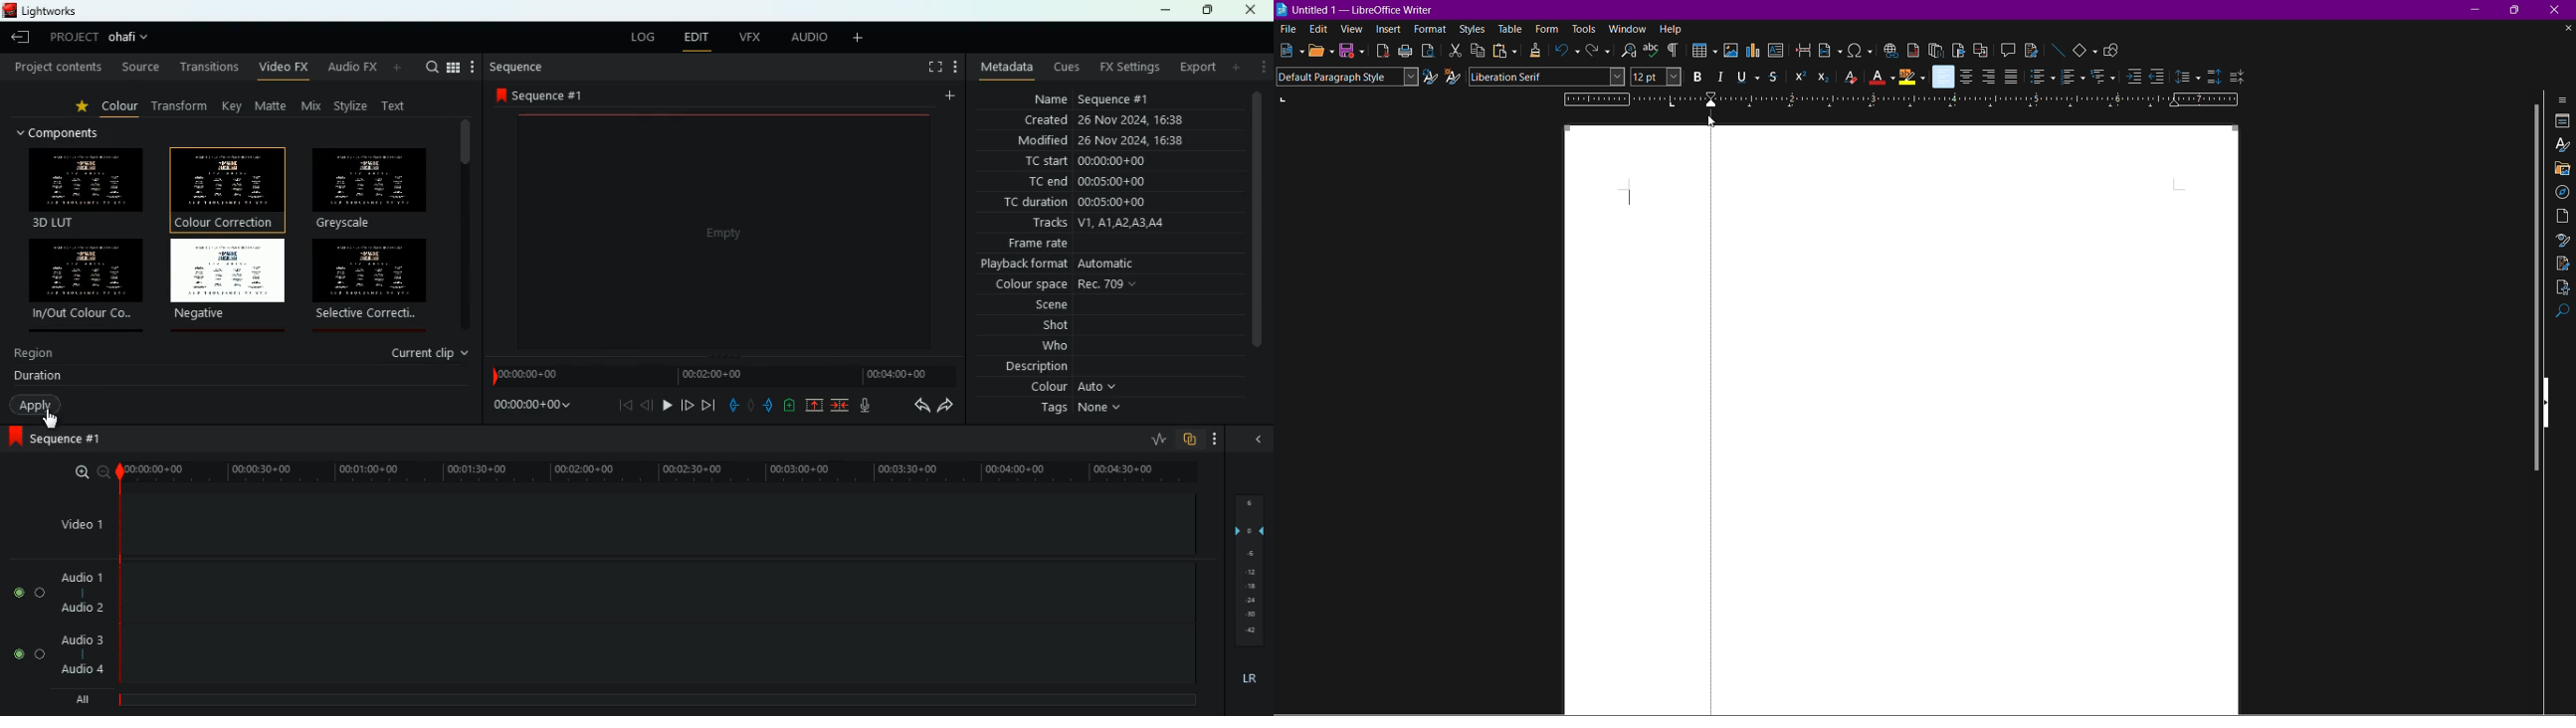 The height and width of the screenshot is (728, 2576). What do you see at coordinates (86, 108) in the screenshot?
I see `favorite` at bounding box center [86, 108].